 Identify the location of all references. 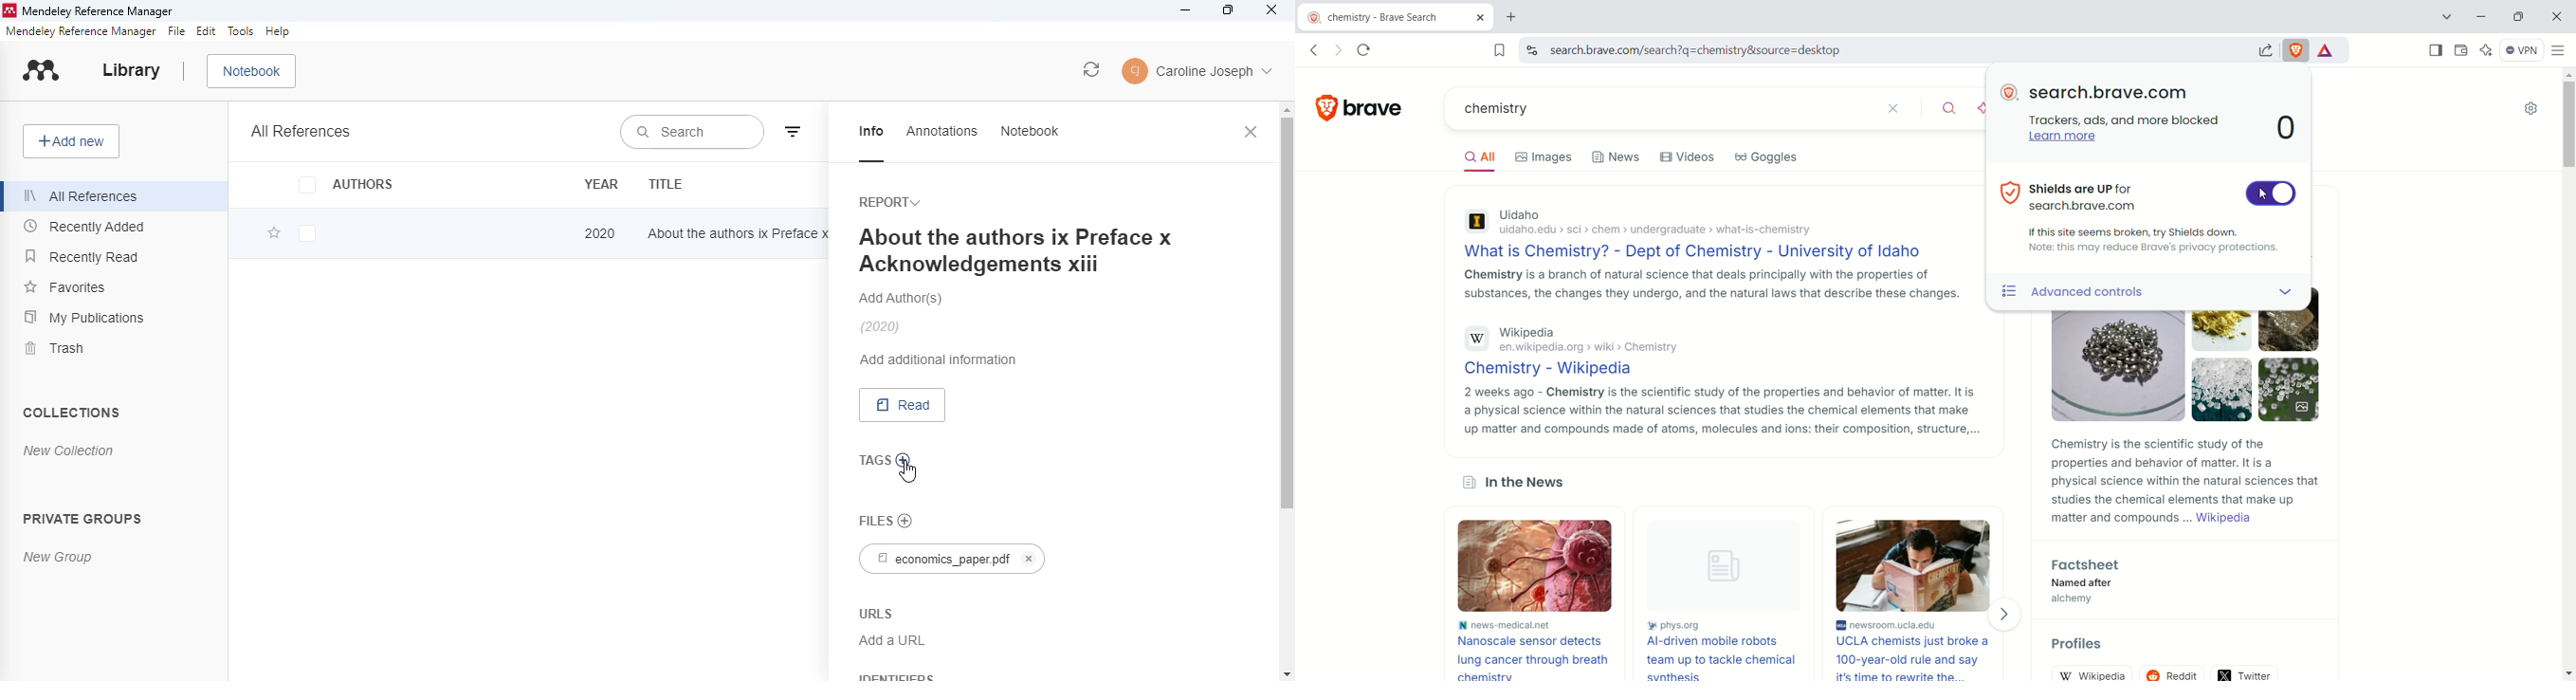
(81, 195).